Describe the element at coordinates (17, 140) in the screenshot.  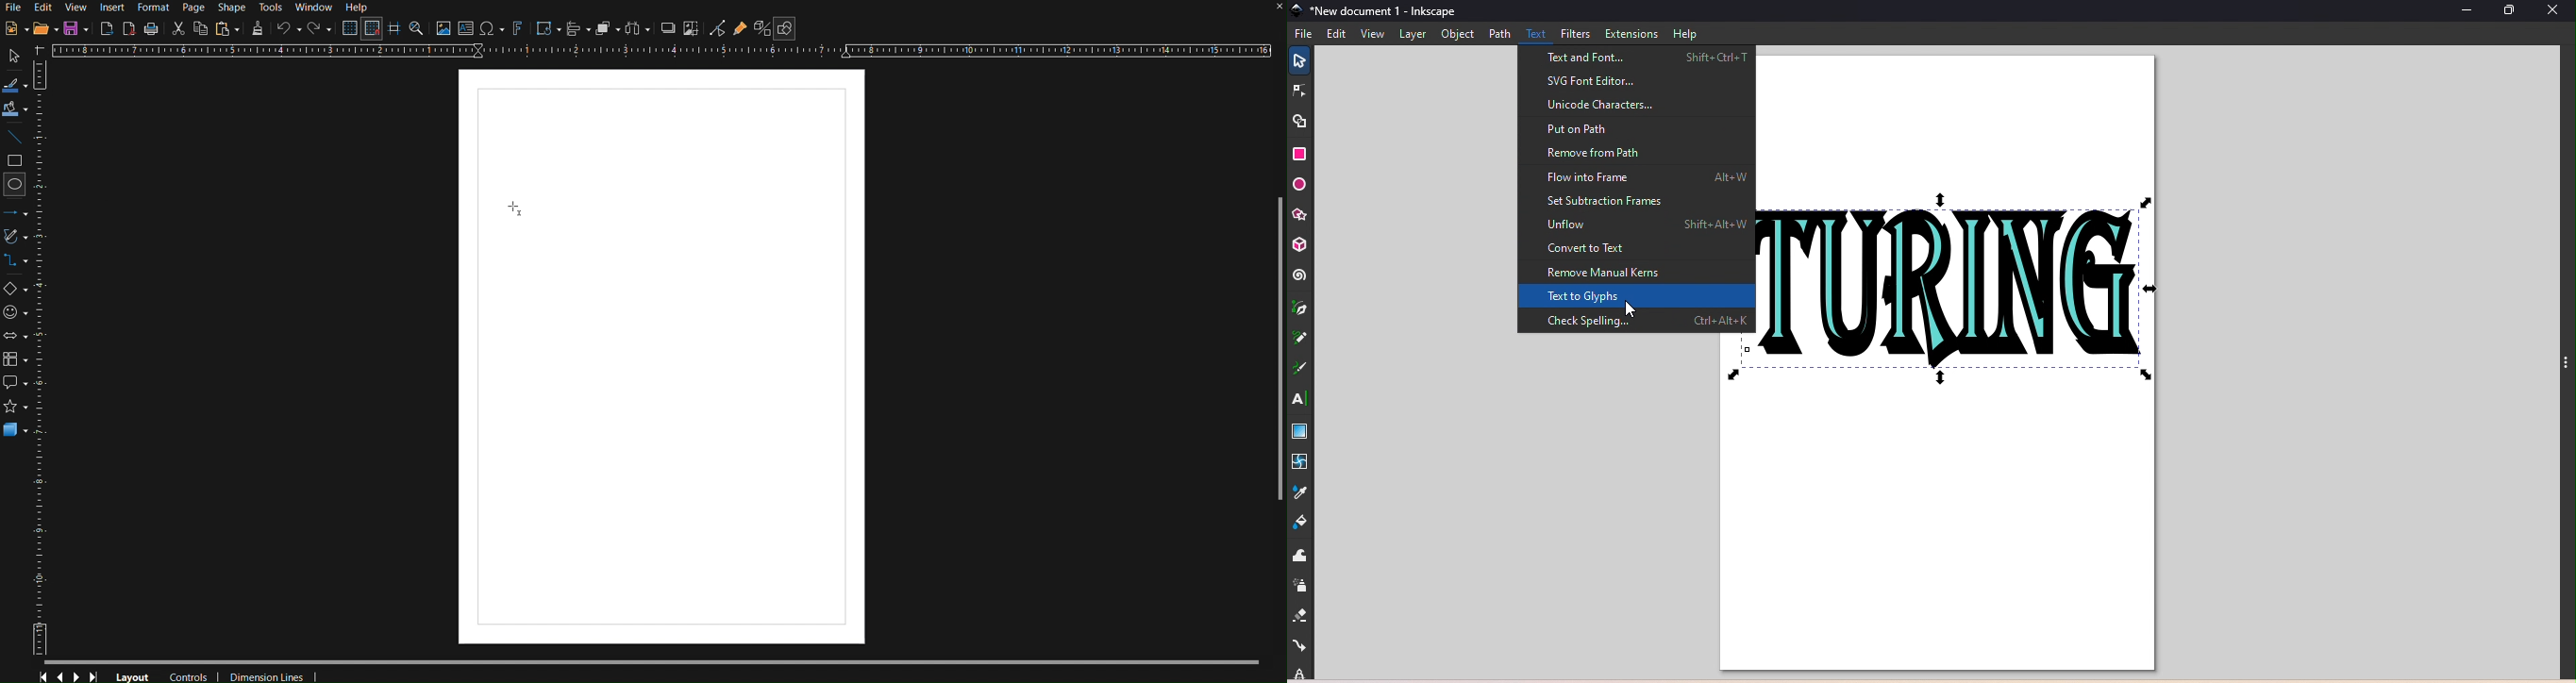
I see `Insert Line` at that location.